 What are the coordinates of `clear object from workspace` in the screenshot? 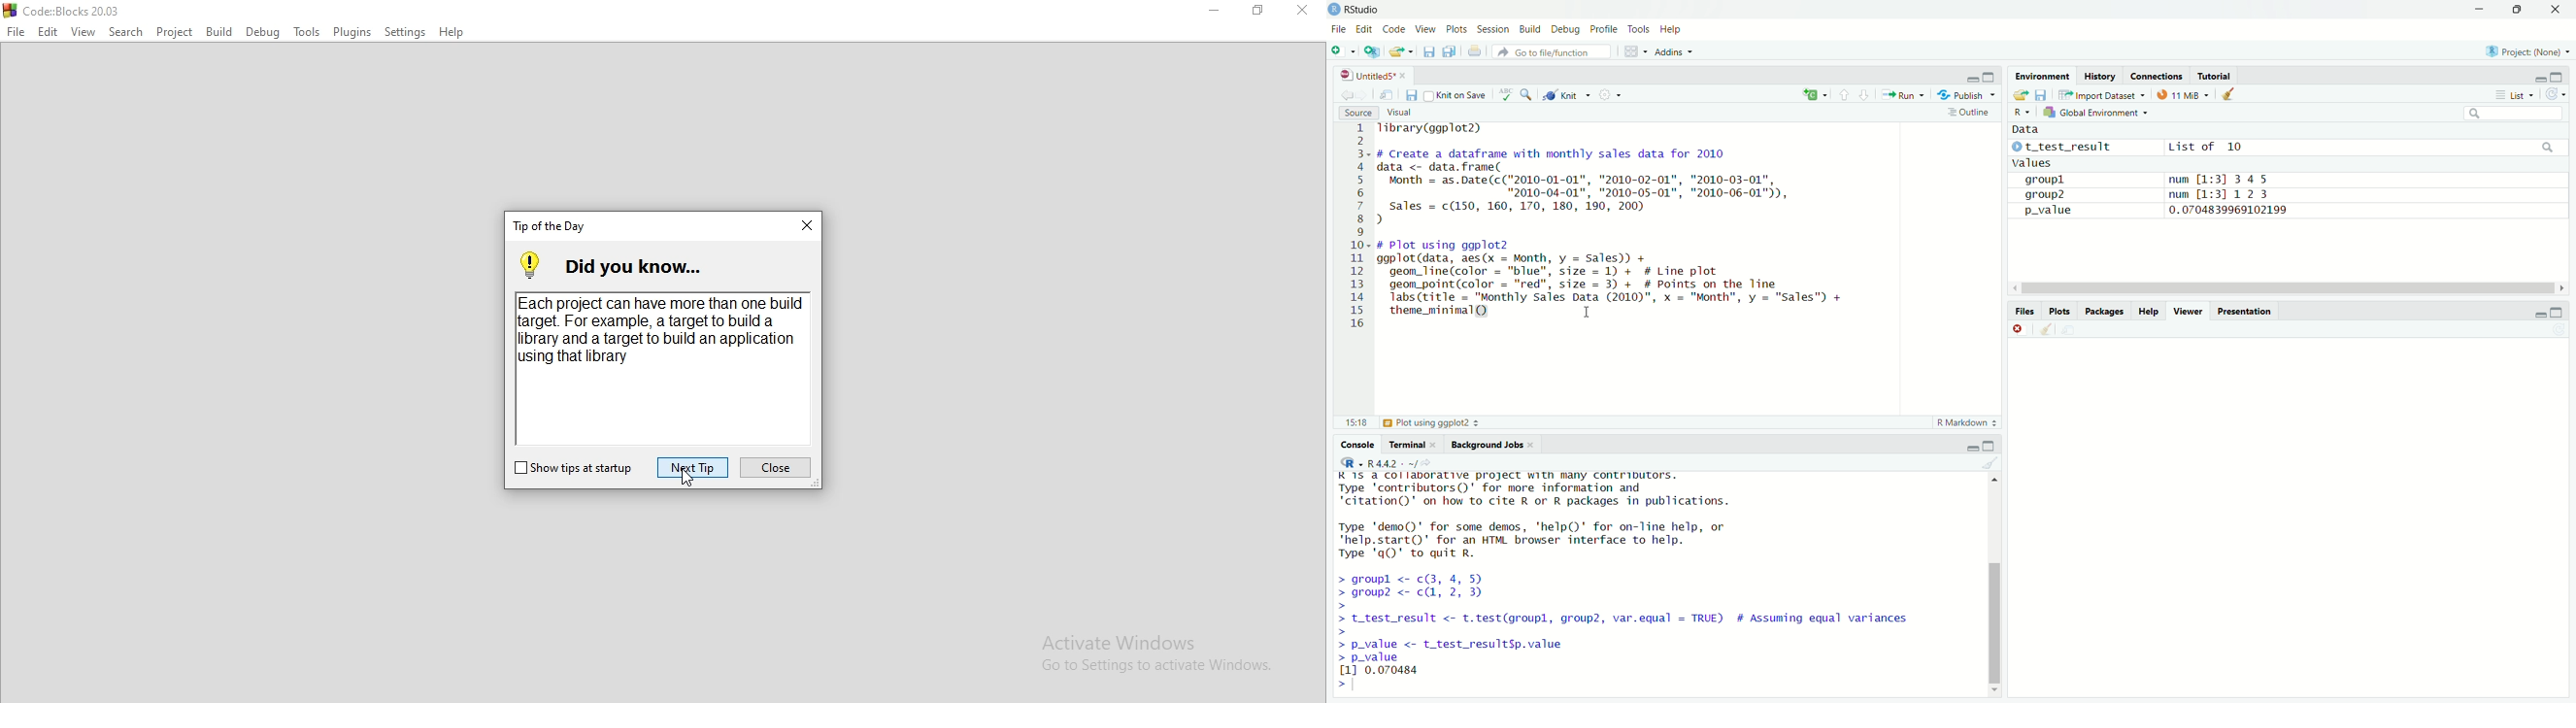 It's located at (2231, 93).